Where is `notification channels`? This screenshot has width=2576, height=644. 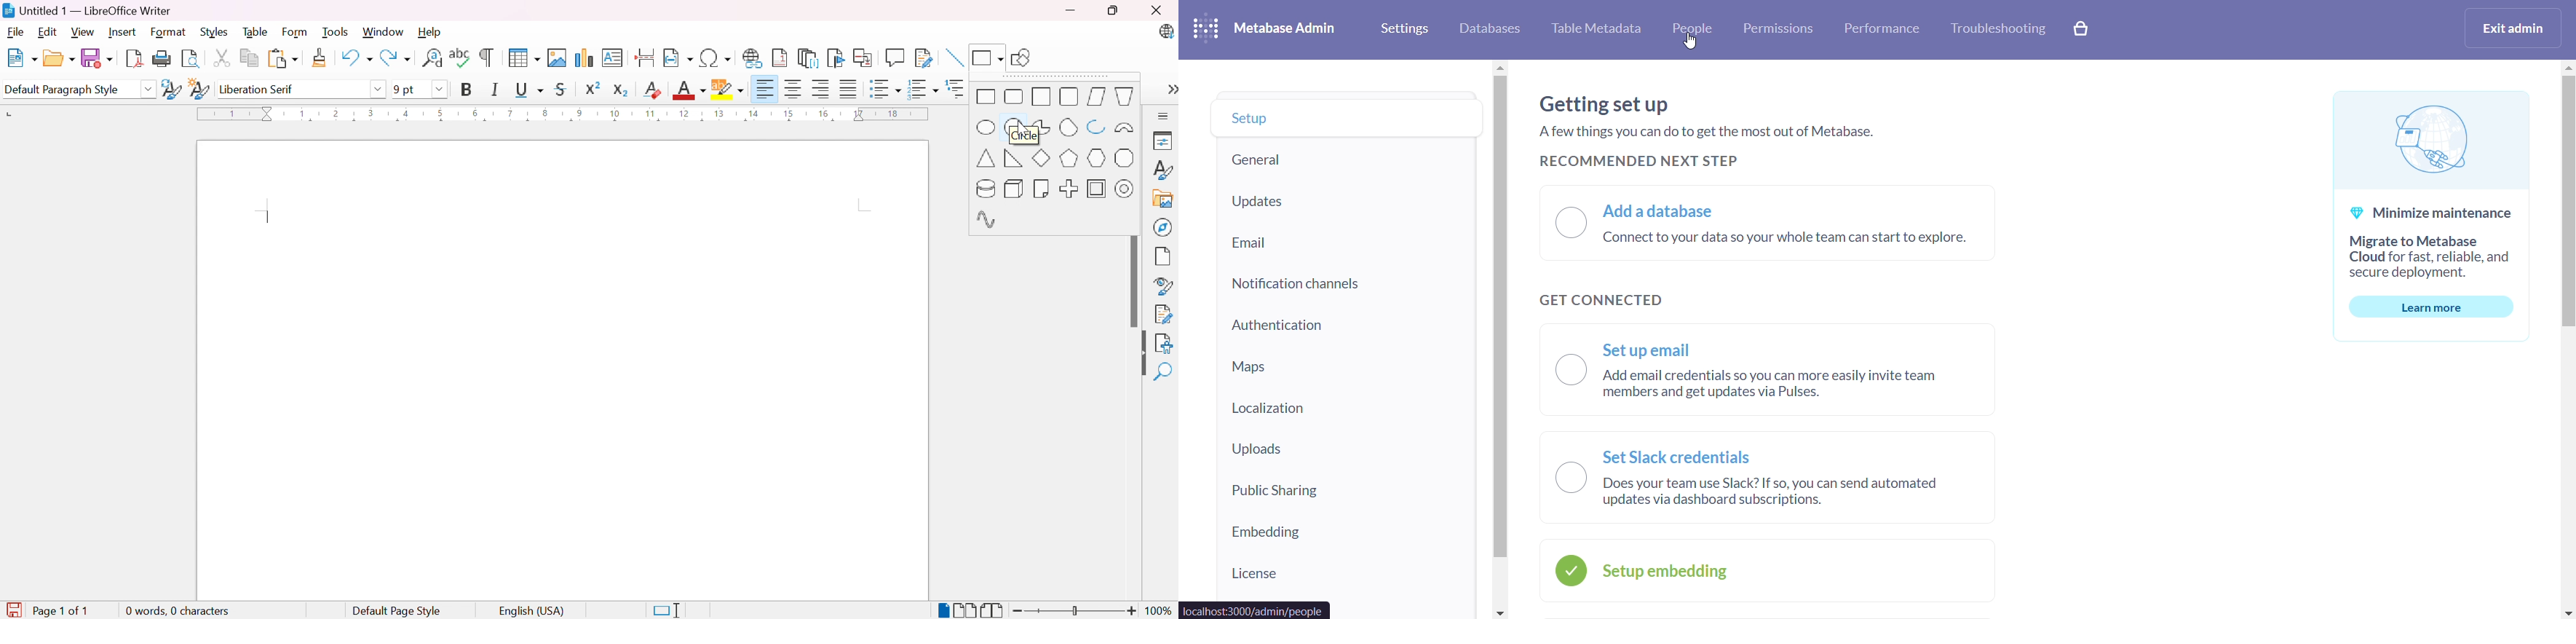
notification channels is located at coordinates (1346, 284).